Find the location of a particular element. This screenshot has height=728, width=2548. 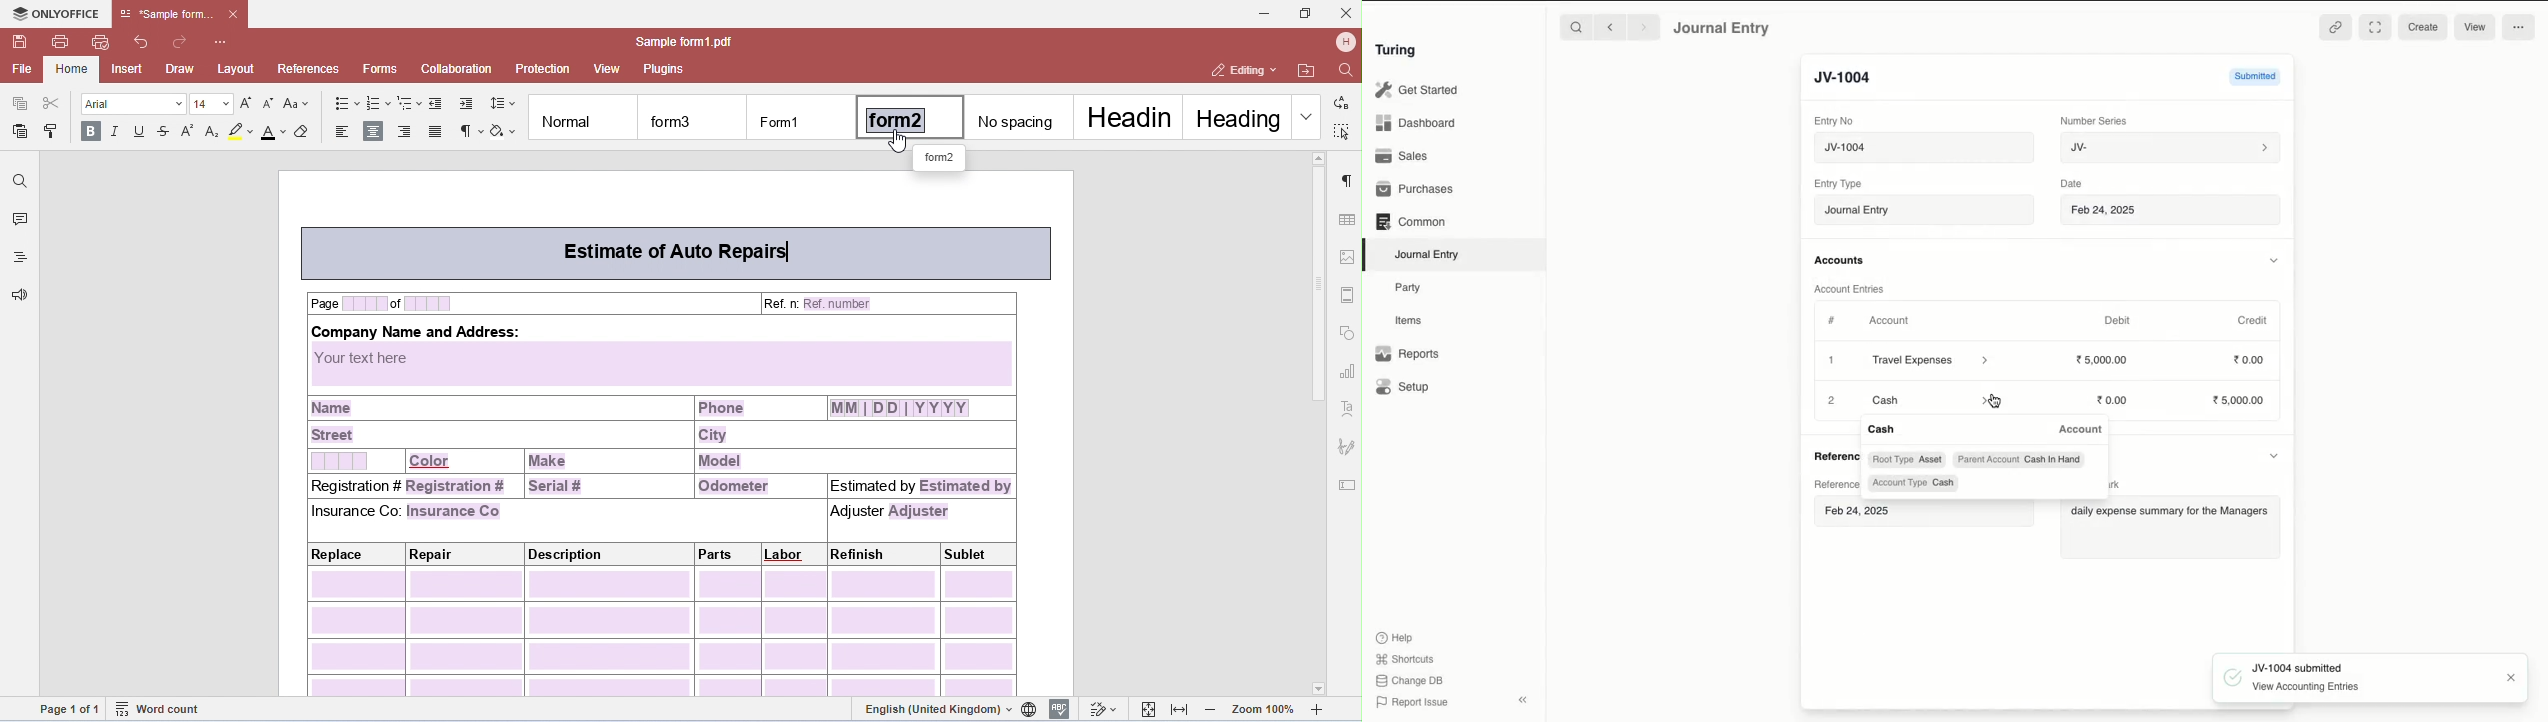

Get Started is located at coordinates (1418, 91).